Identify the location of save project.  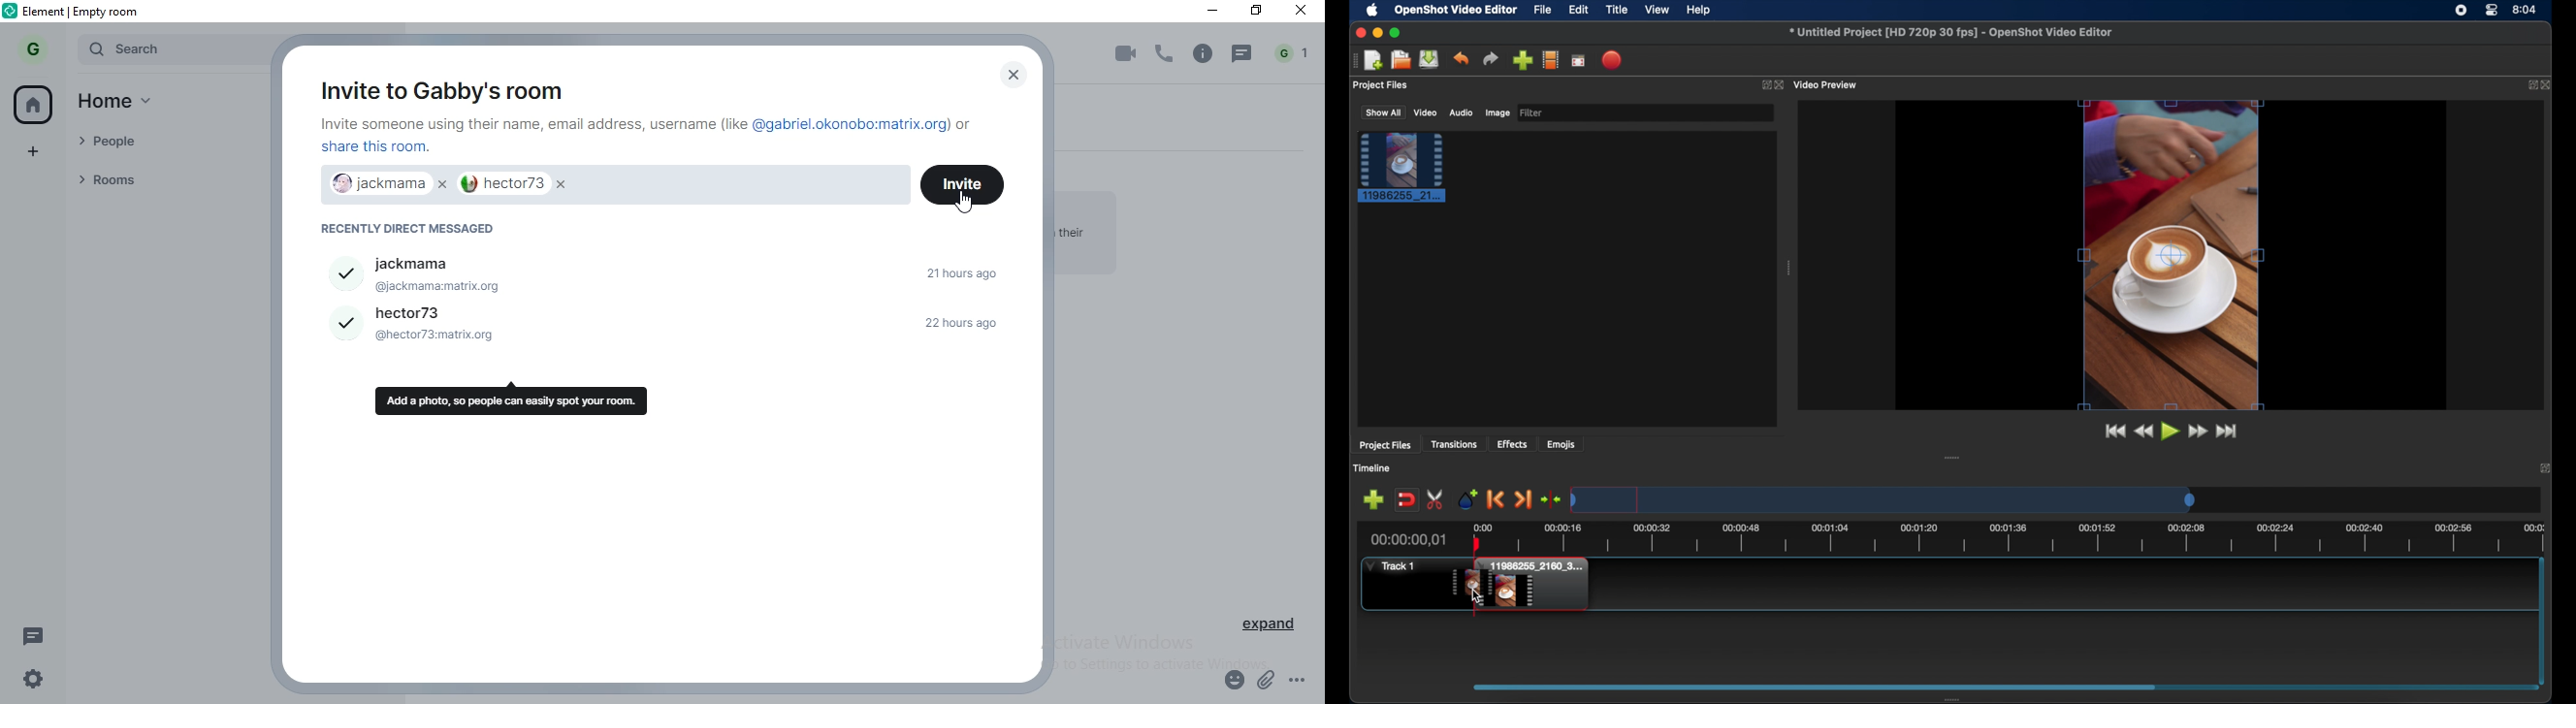
(1430, 59).